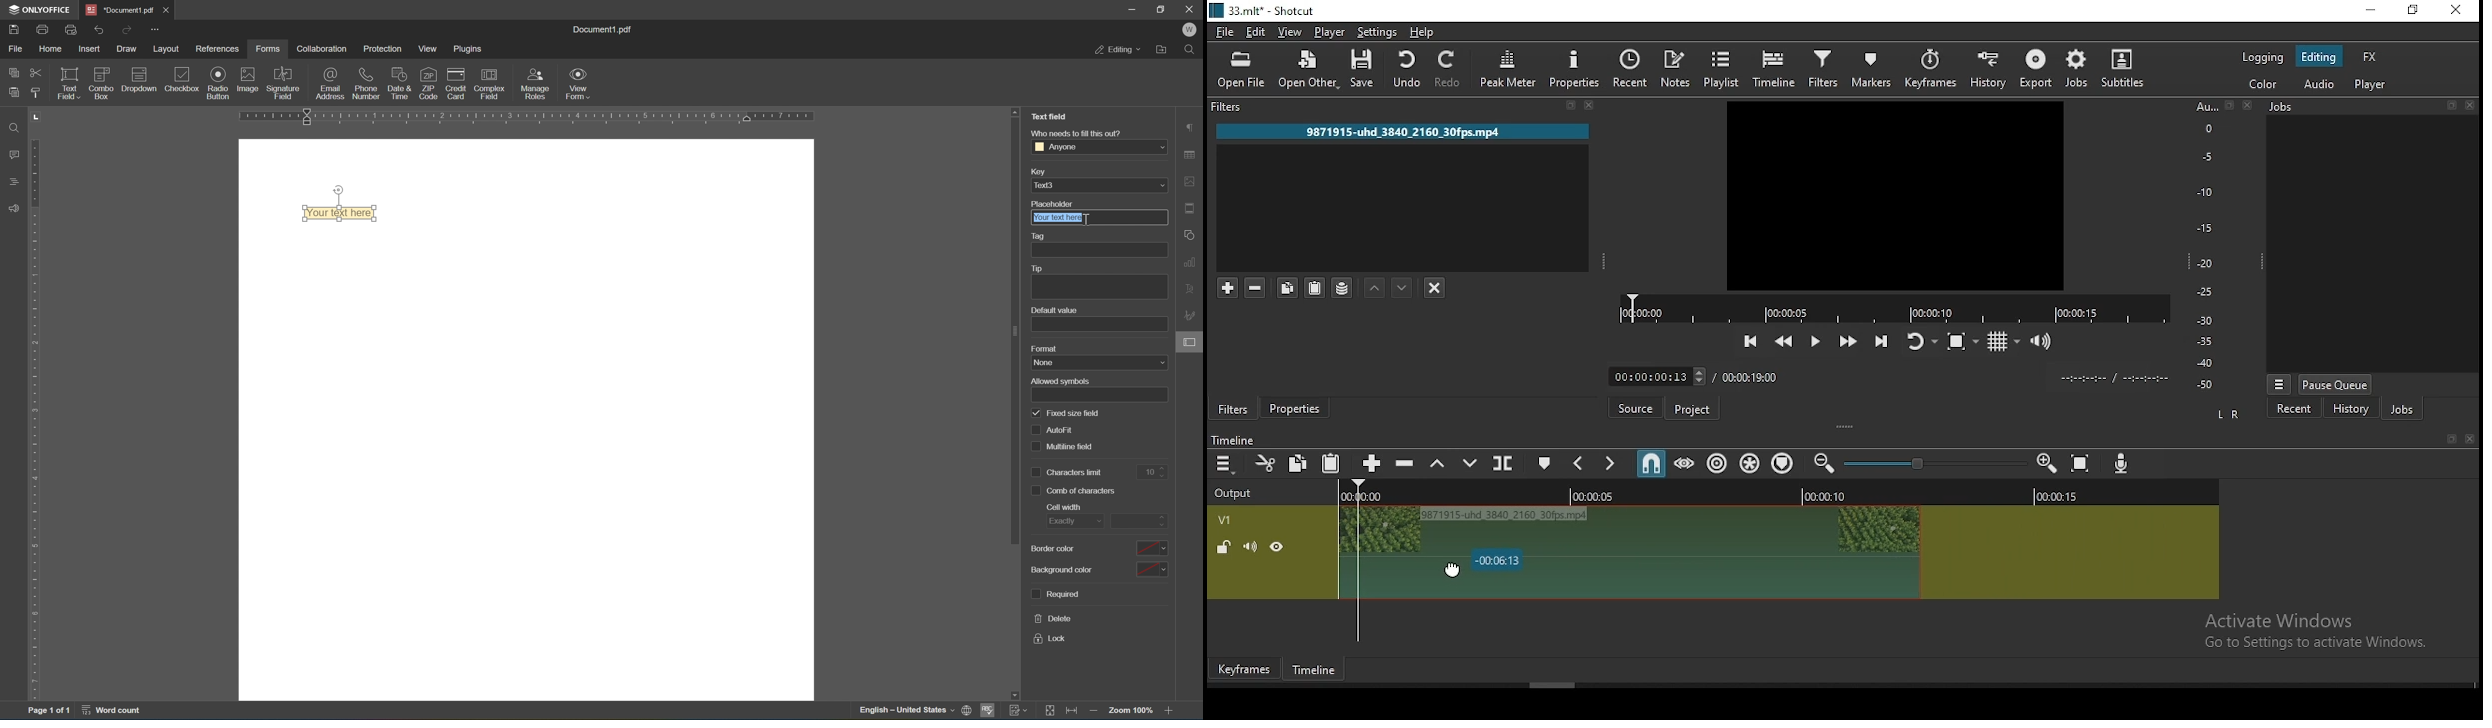 The image size is (2492, 728). I want to click on view/hide, so click(1277, 547).